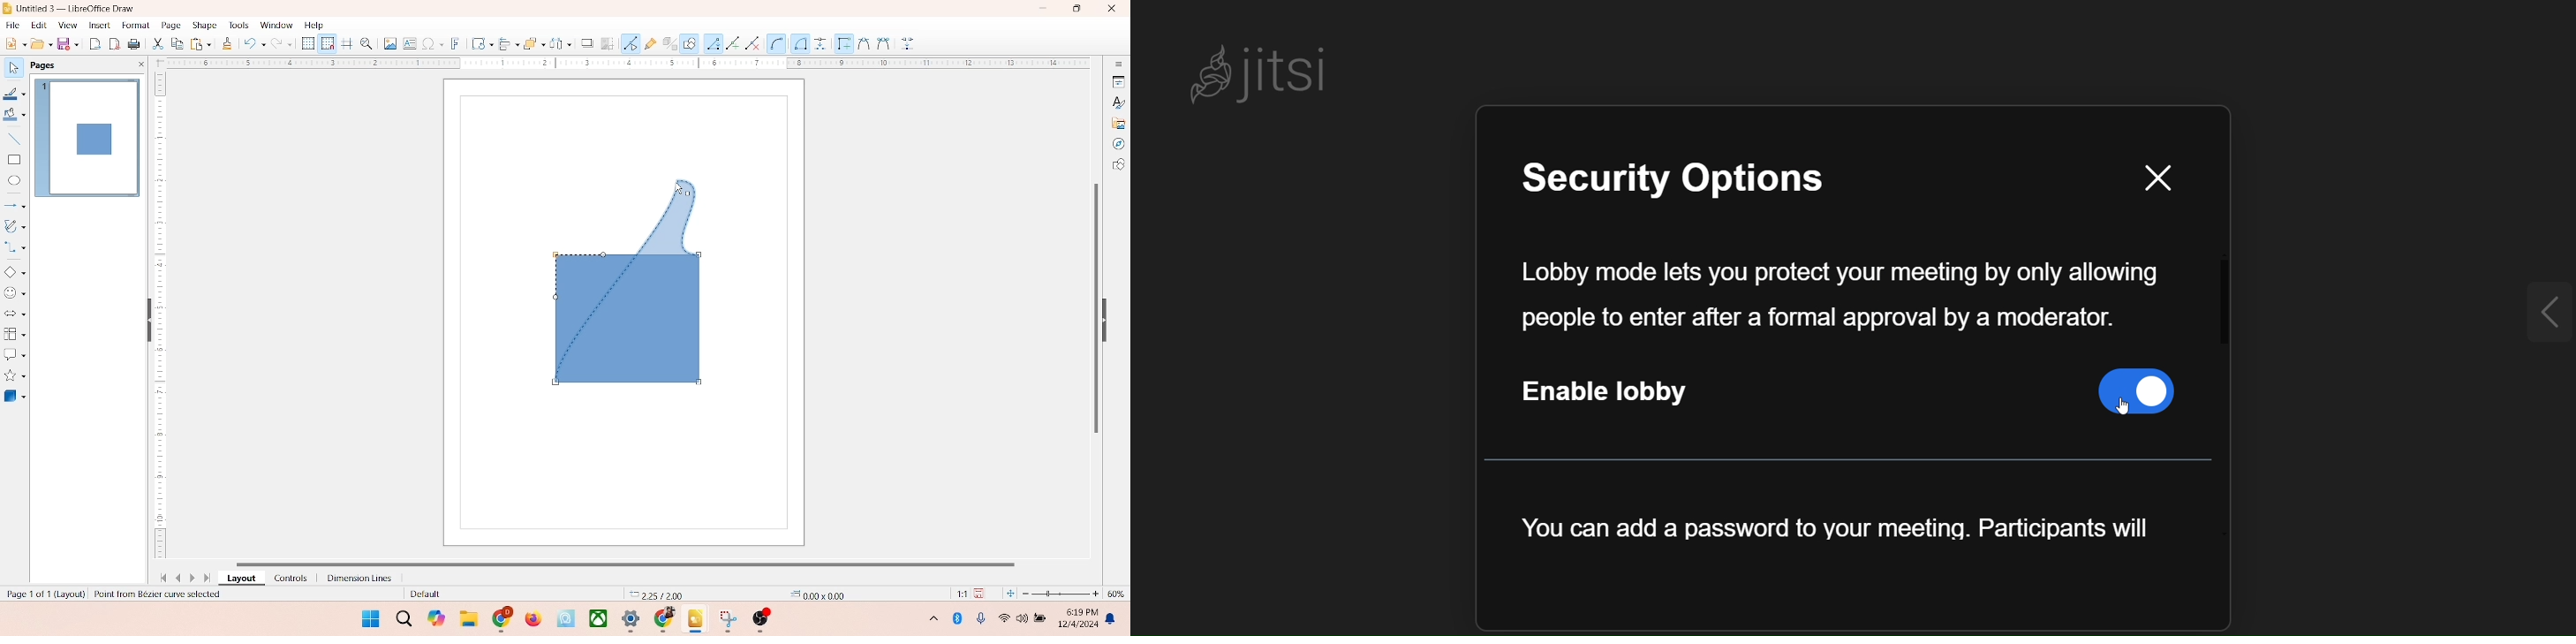 Image resolution: width=2576 pixels, height=644 pixels. I want to click on scaling factor, so click(957, 594).